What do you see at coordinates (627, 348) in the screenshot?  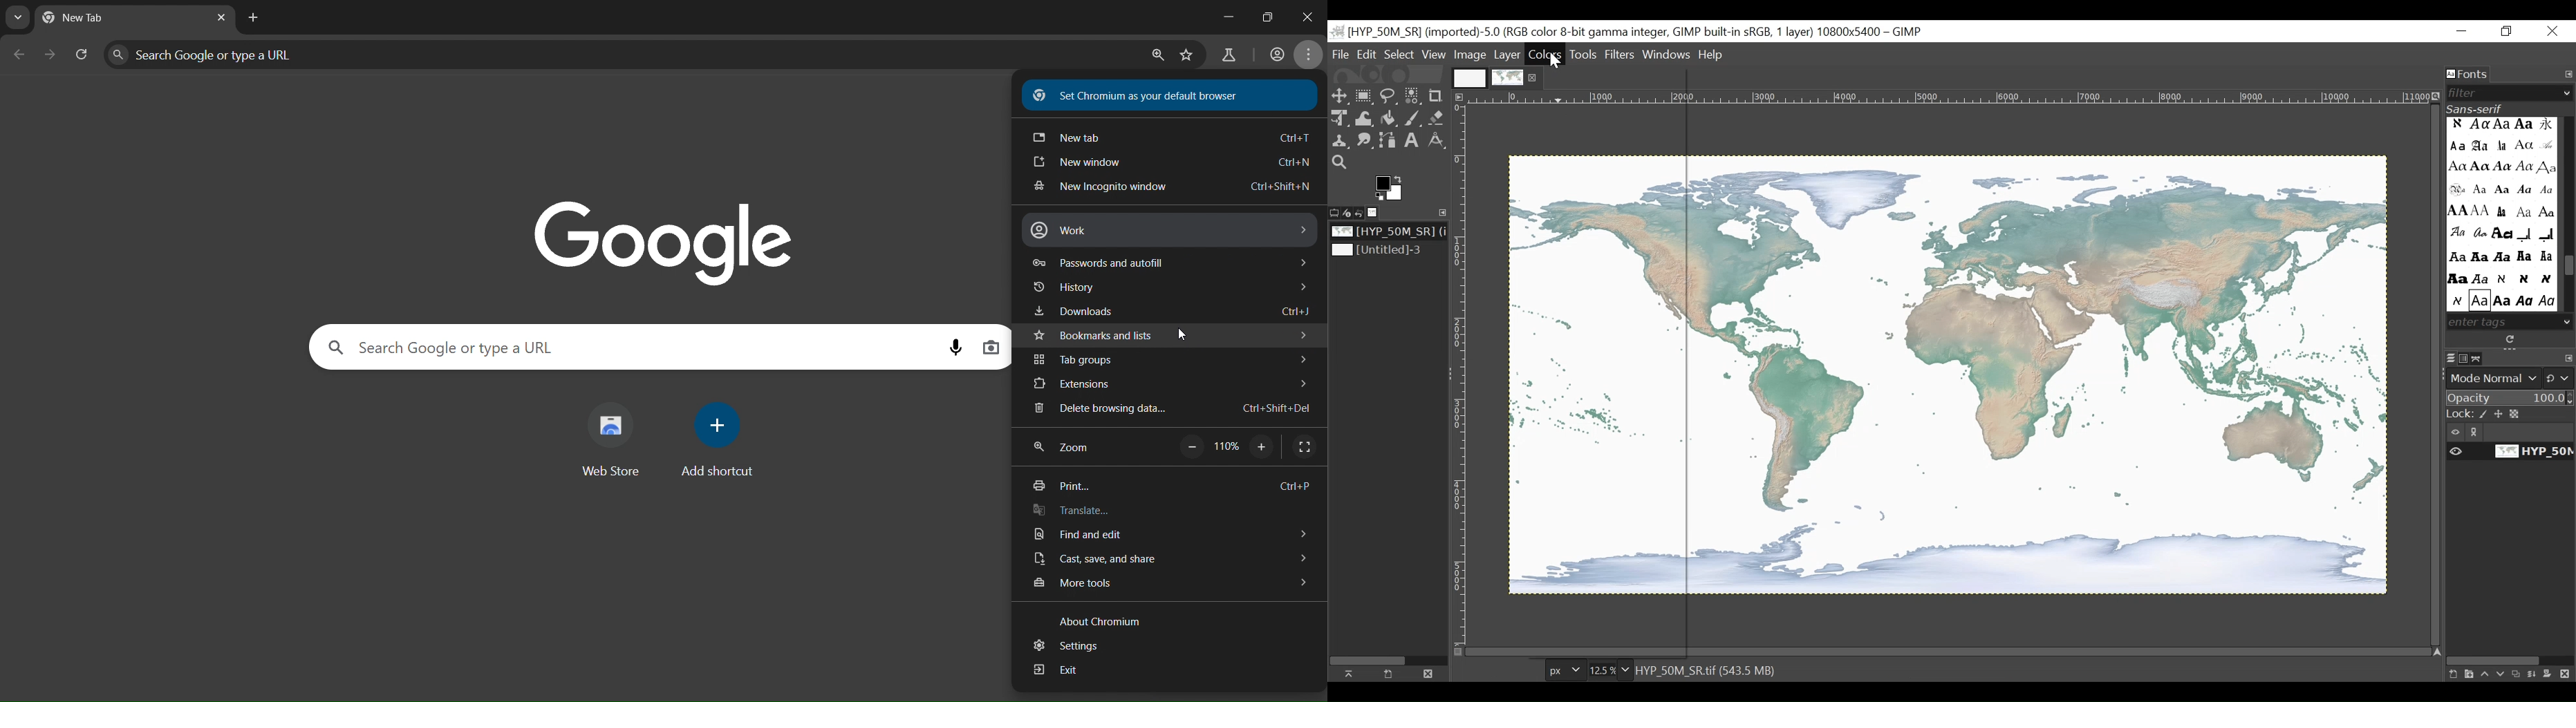 I see `Search Google or type a URL` at bounding box center [627, 348].